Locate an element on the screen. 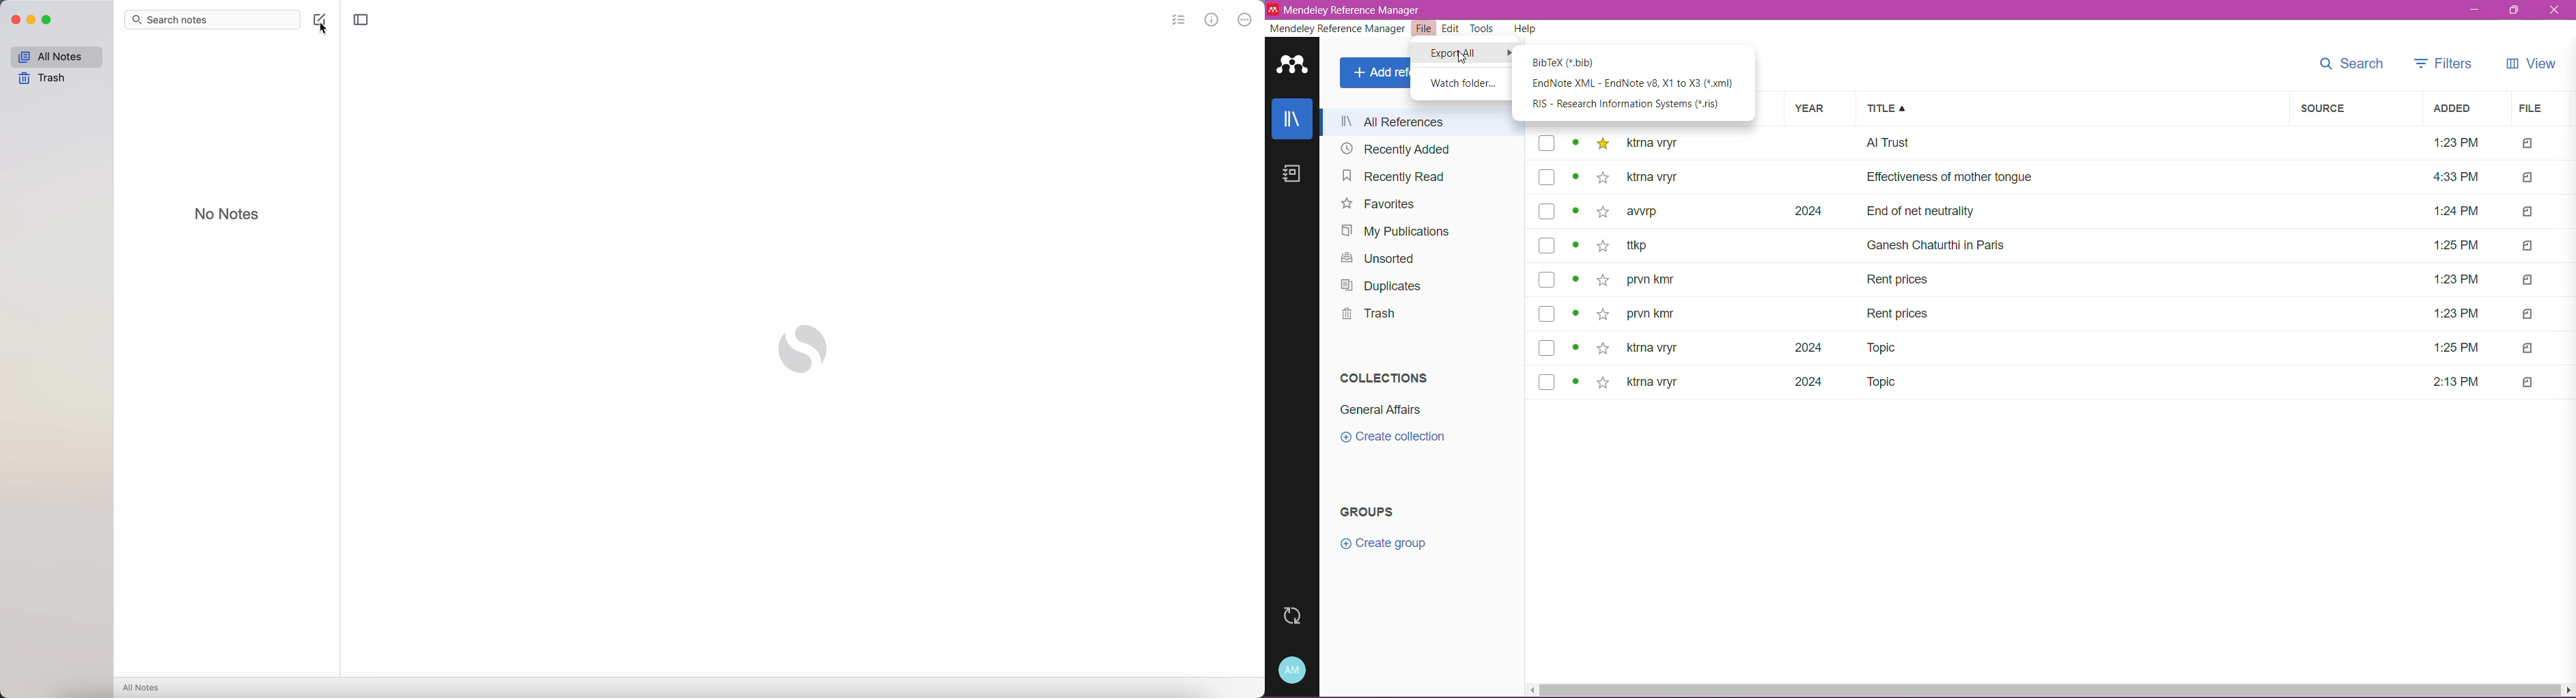 This screenshot has width=2576, height=700. Edit is located at coordinates (1452, 29).